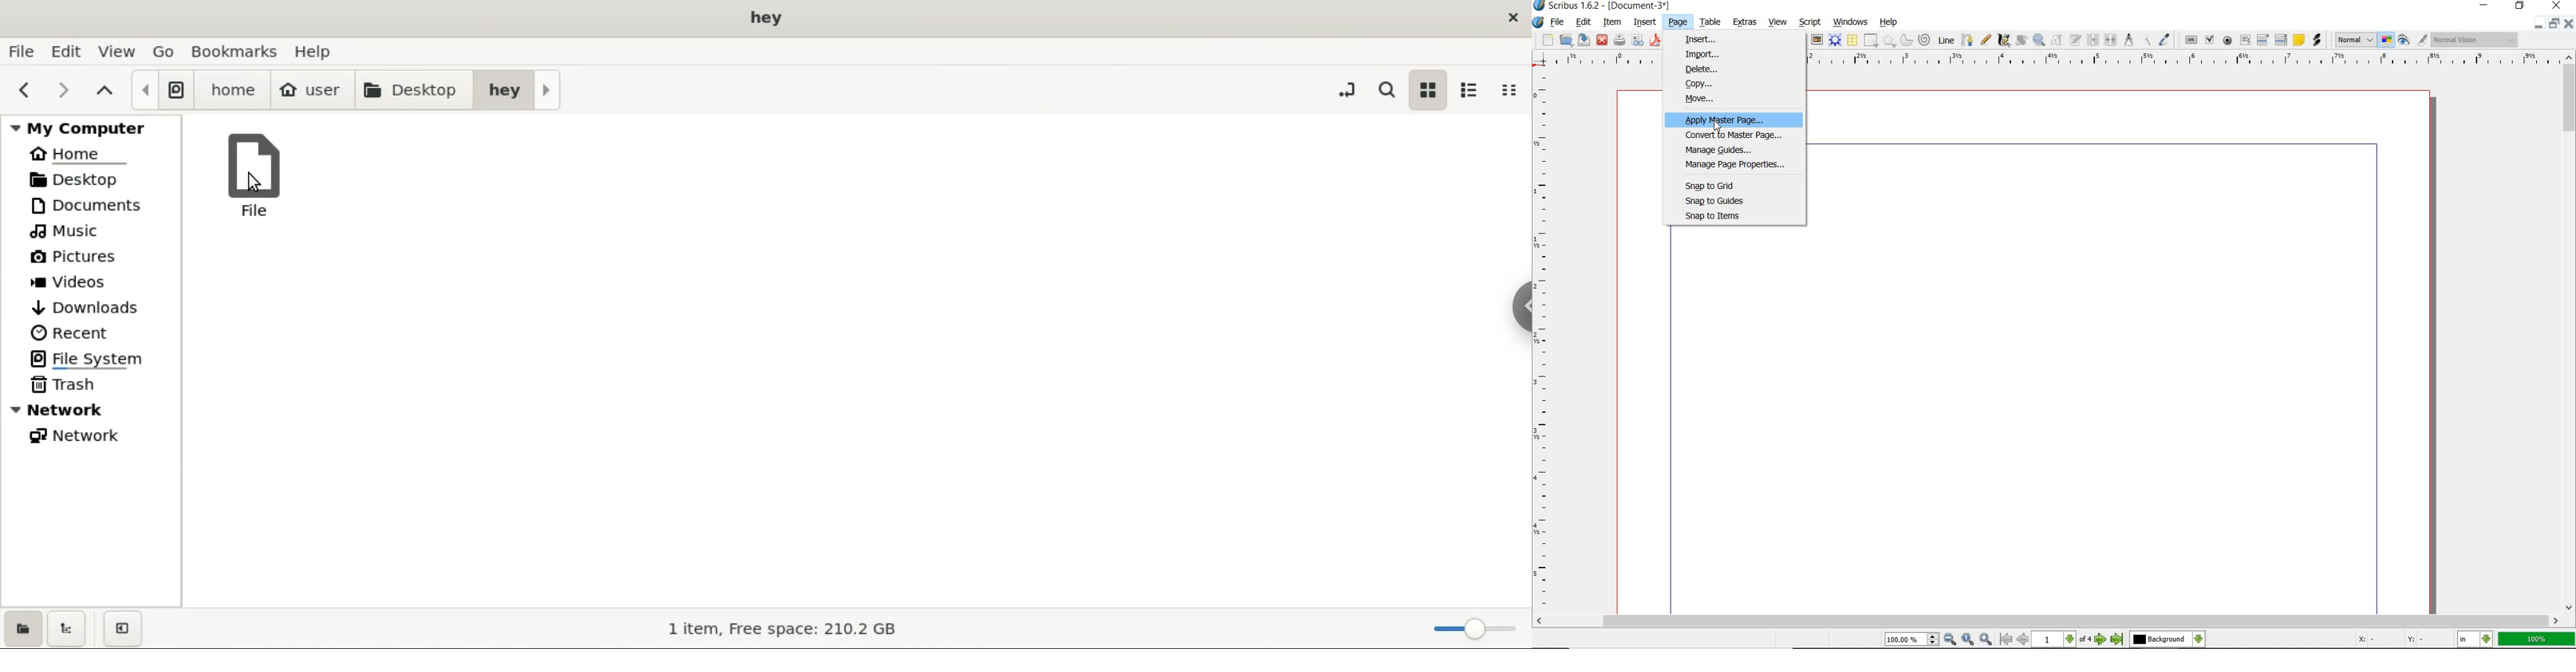 Image resolution: width=2576 pixels, height=672 pixels. I want to click on zoom factor 100%, so click(2538, 640).